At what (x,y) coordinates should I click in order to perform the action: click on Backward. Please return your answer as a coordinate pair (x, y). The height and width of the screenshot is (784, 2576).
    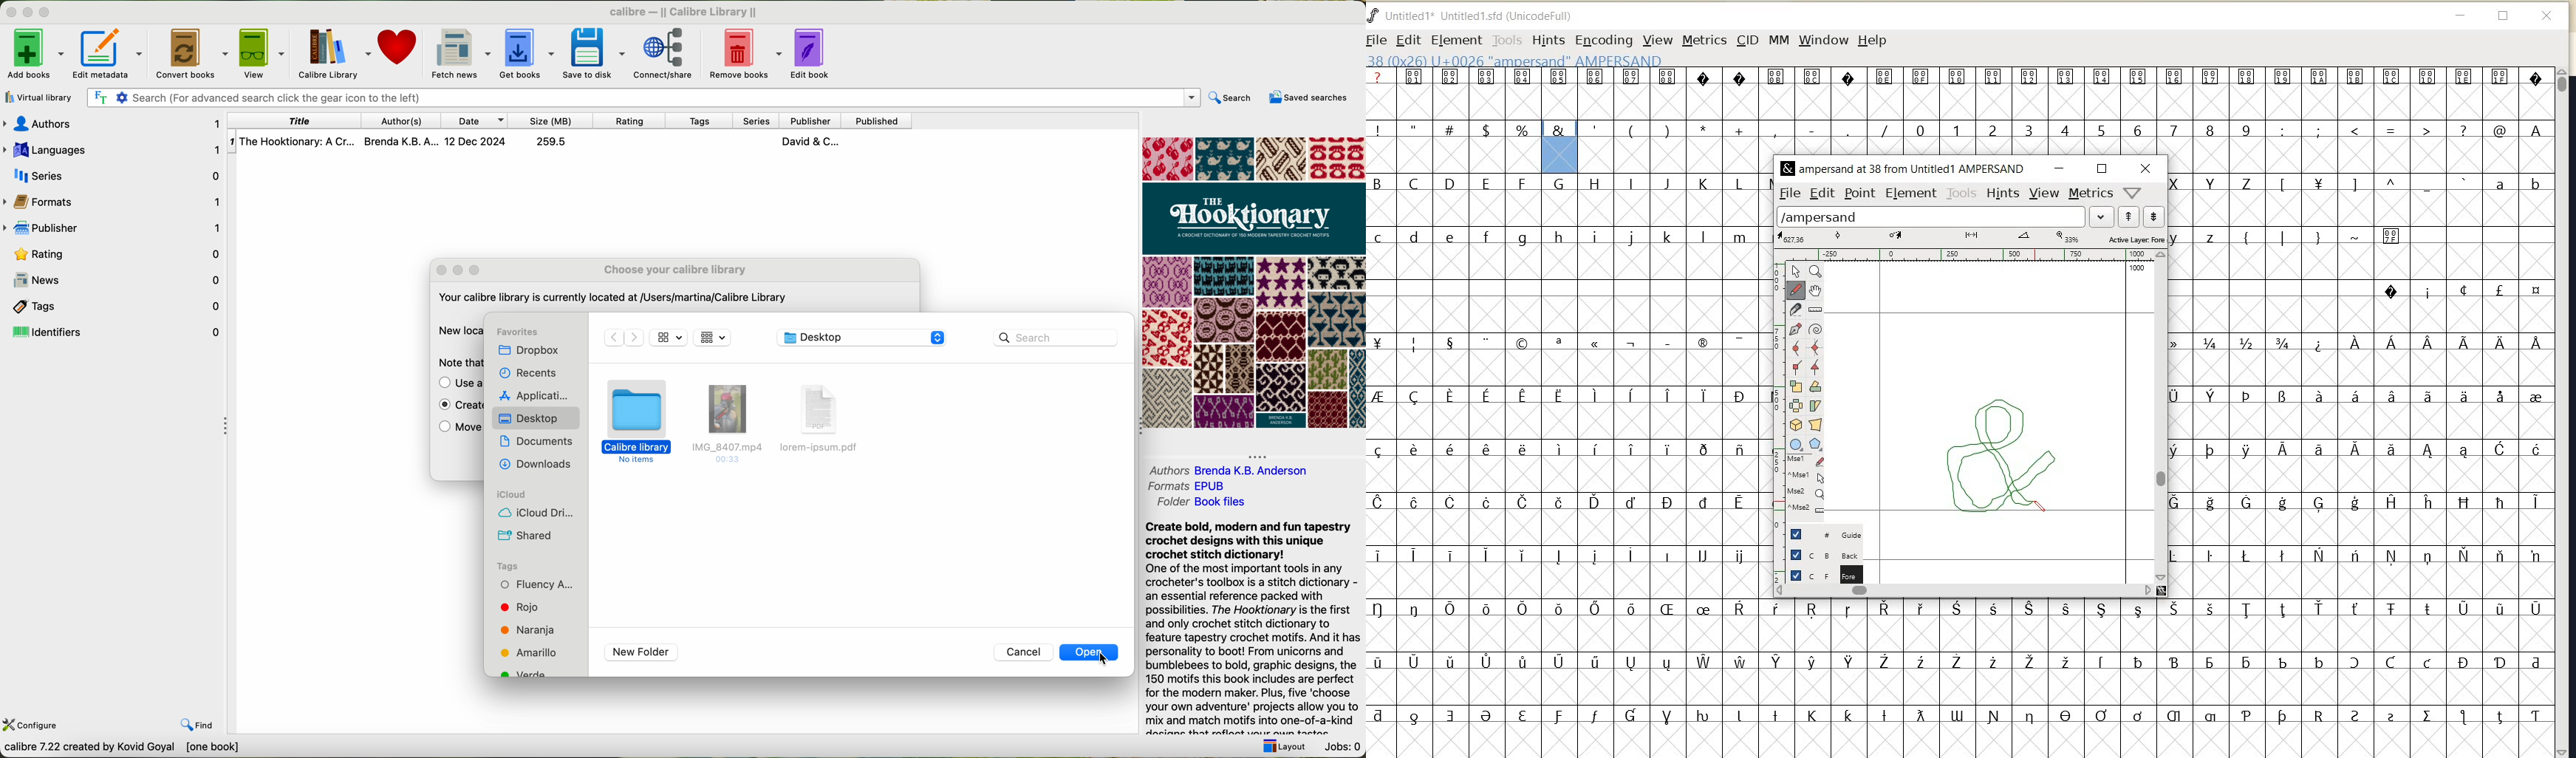
    Looking at the image, I should click on (615, 337).